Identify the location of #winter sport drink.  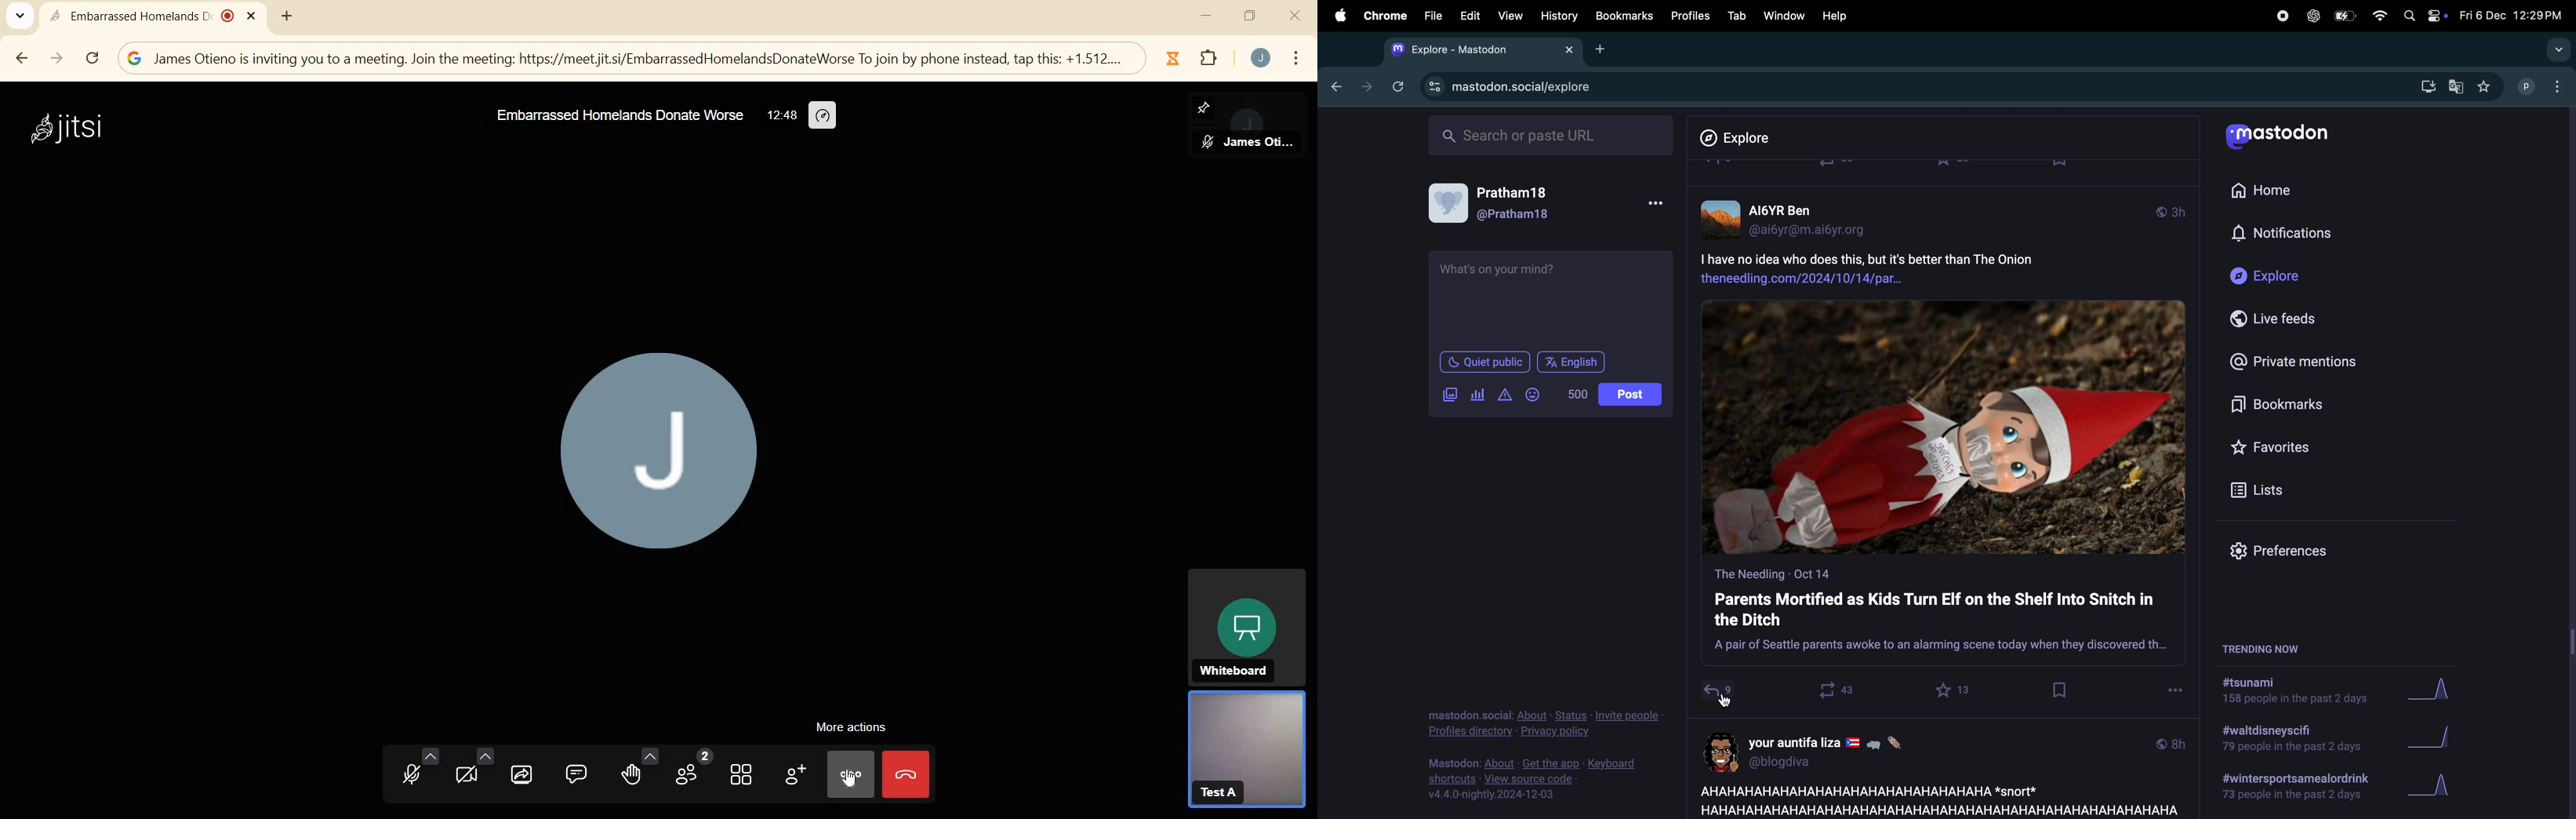
(2292, 789).